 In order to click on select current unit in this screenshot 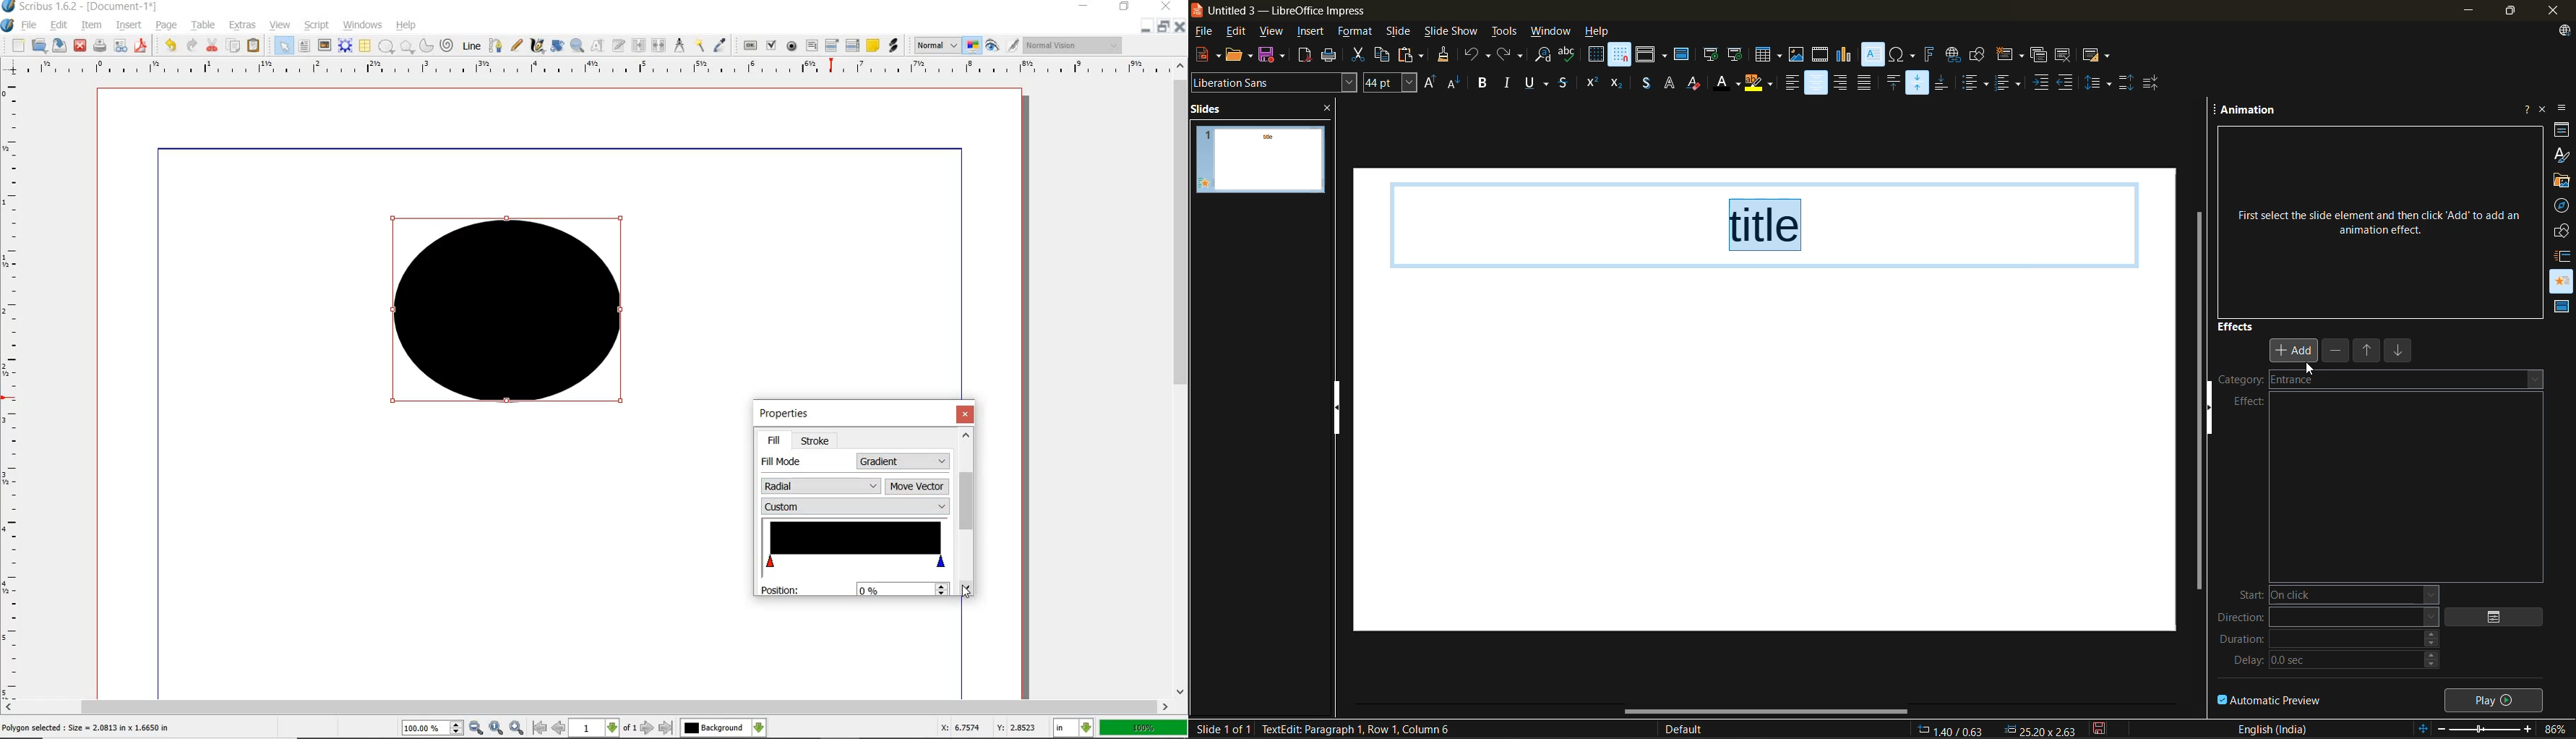, I will do `click(1073, 726)`.